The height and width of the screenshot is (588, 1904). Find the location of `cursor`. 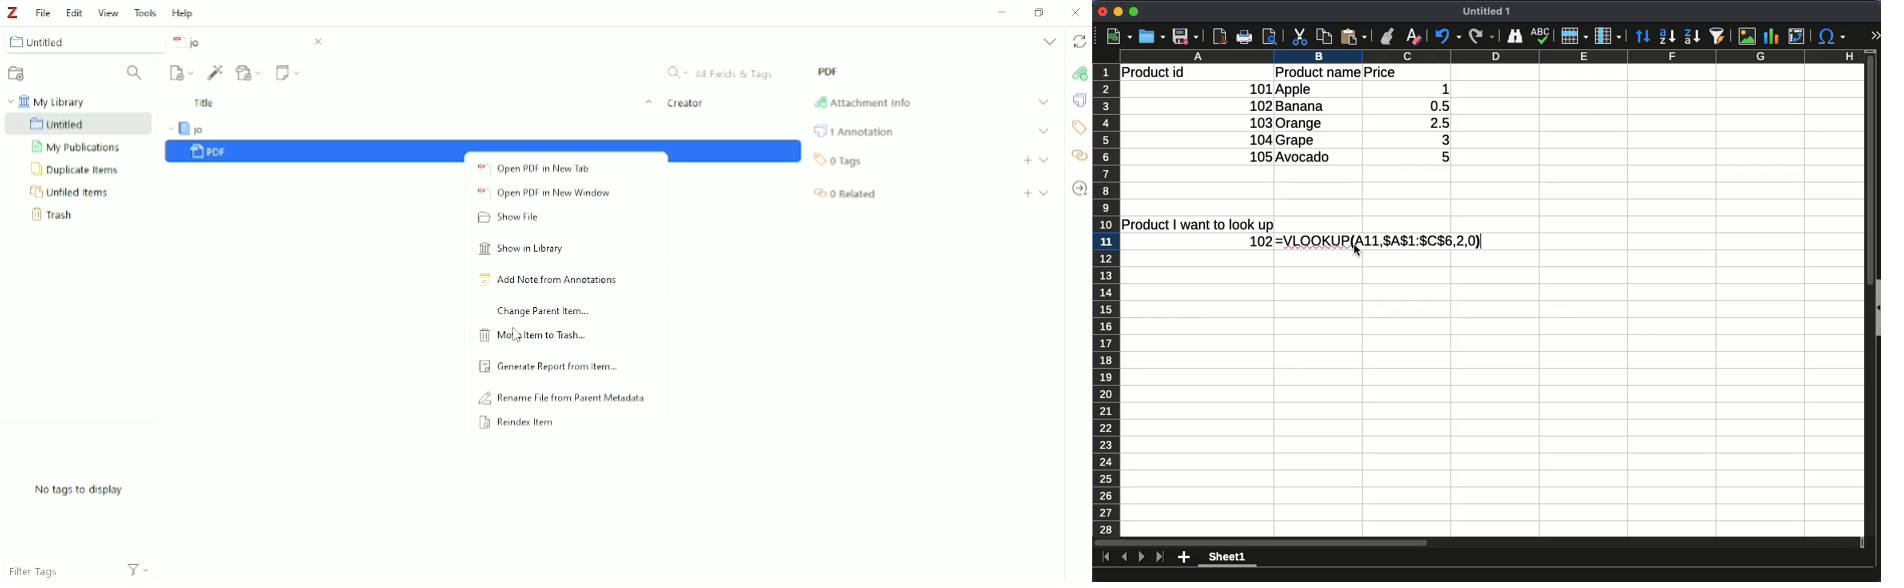

cursor is located at coordinates (1357, 251).